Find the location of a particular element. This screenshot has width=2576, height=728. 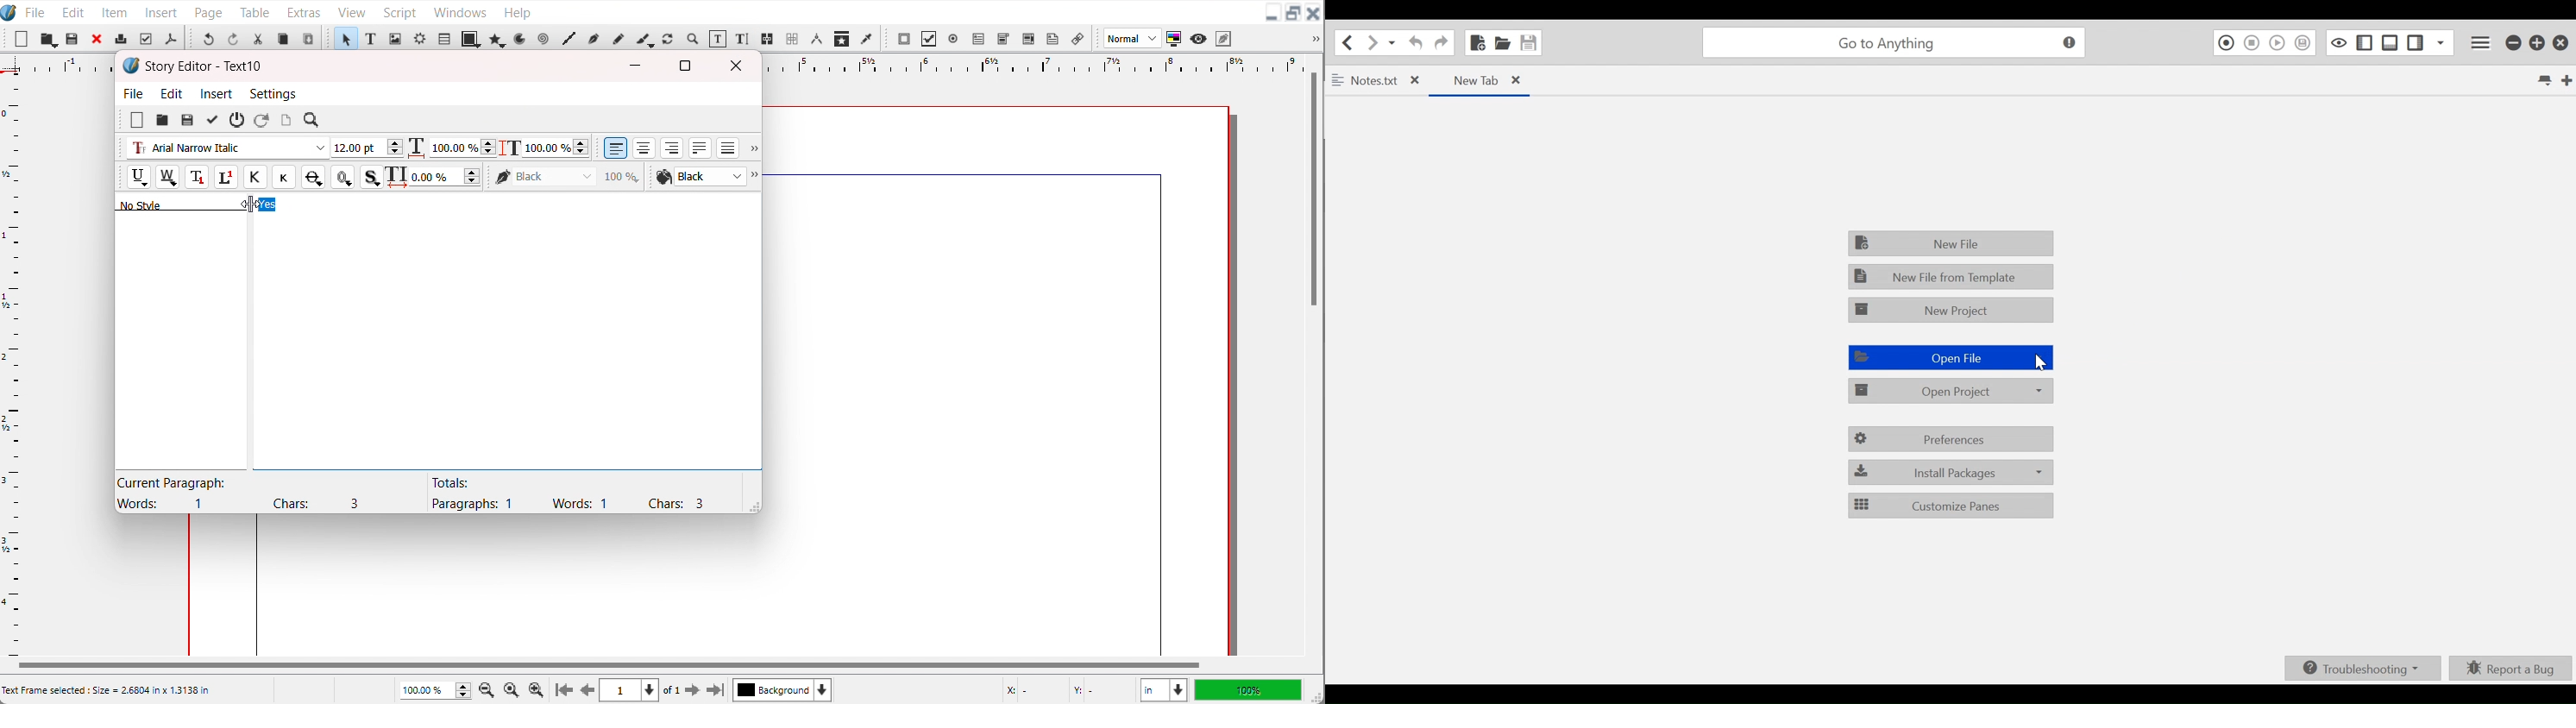

Edit is located at coordinates (71, 11).